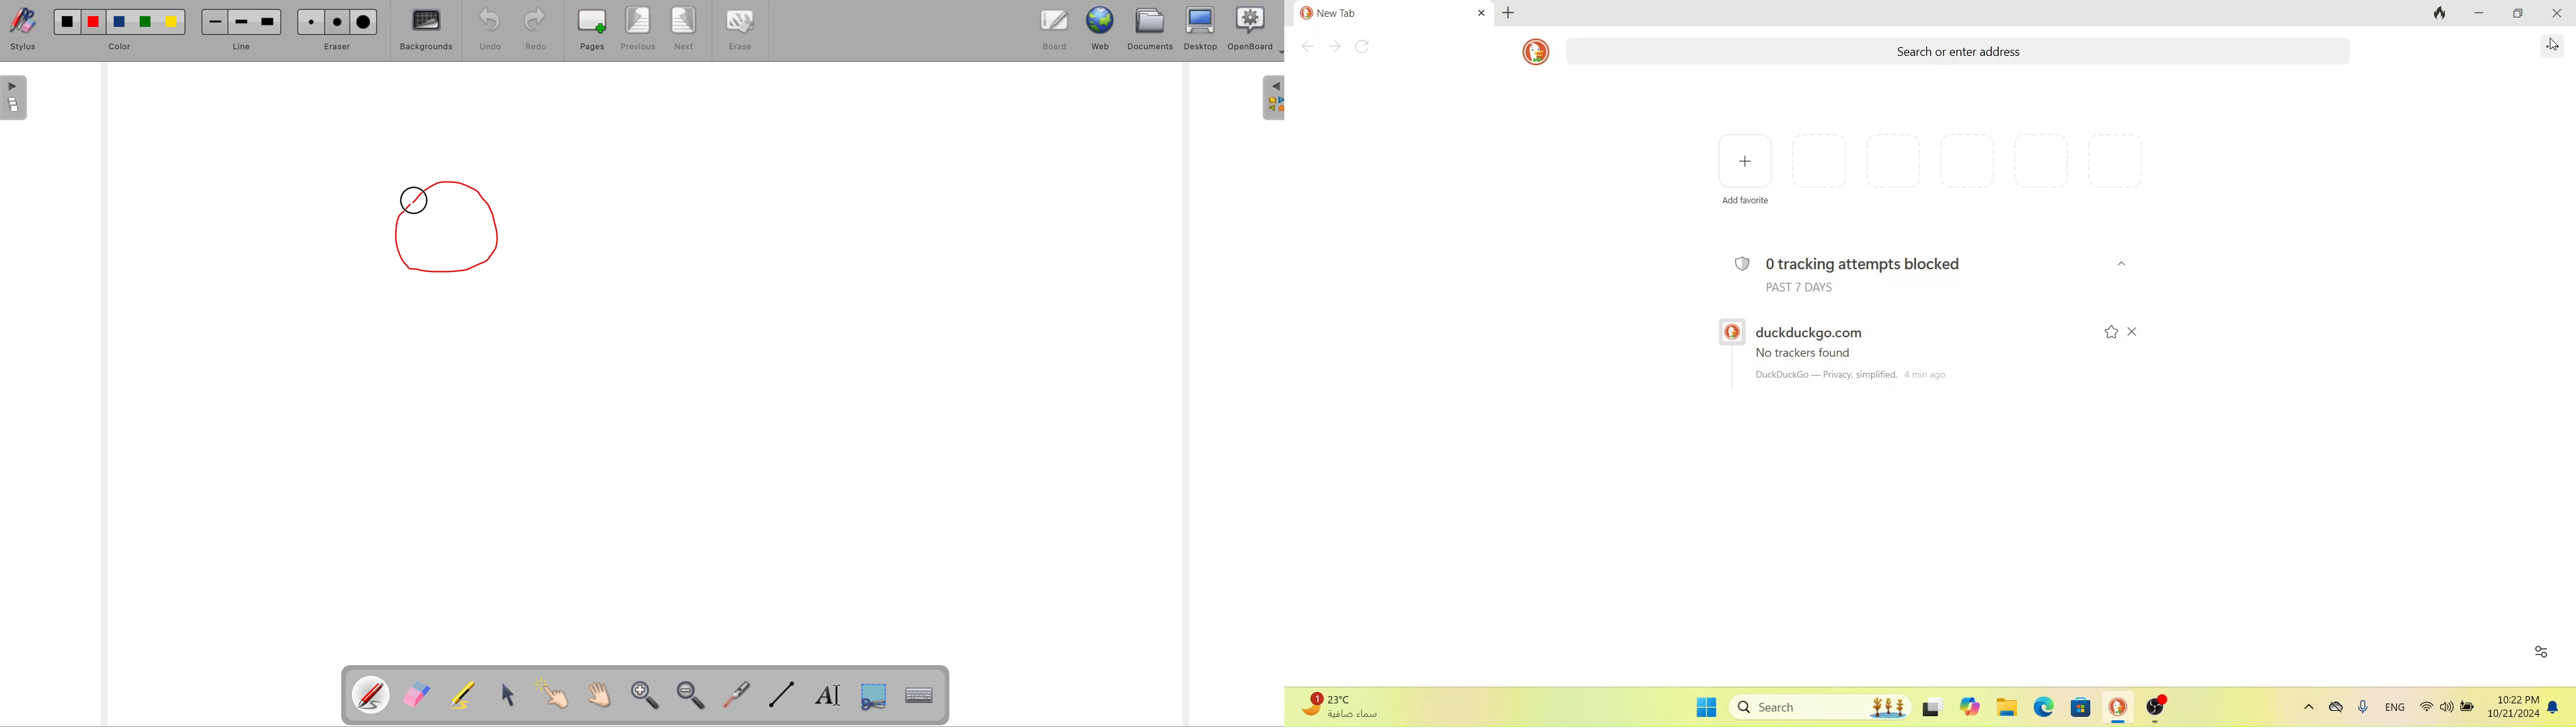  I want to click on search, so click(1820, 705).